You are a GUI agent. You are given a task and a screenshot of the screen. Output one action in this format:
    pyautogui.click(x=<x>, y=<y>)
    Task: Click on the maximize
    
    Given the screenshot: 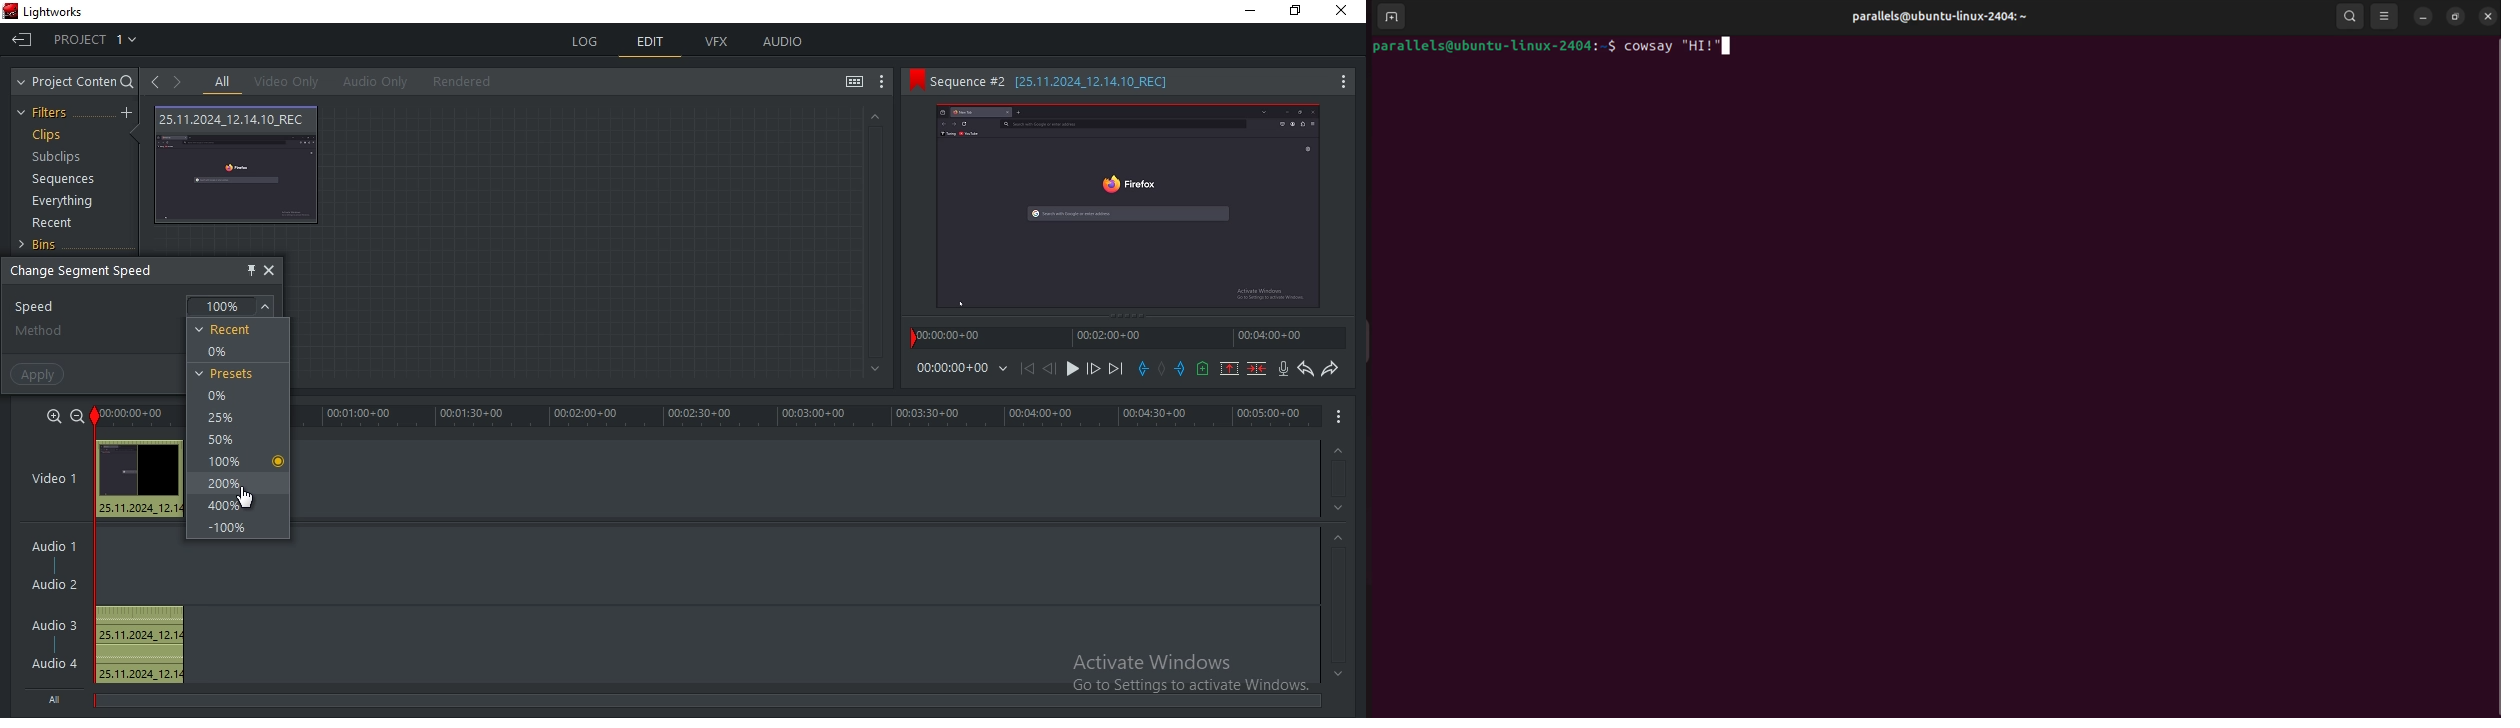 What is the action you would take?
    pyautogui.click(x=1300, y=12)
    